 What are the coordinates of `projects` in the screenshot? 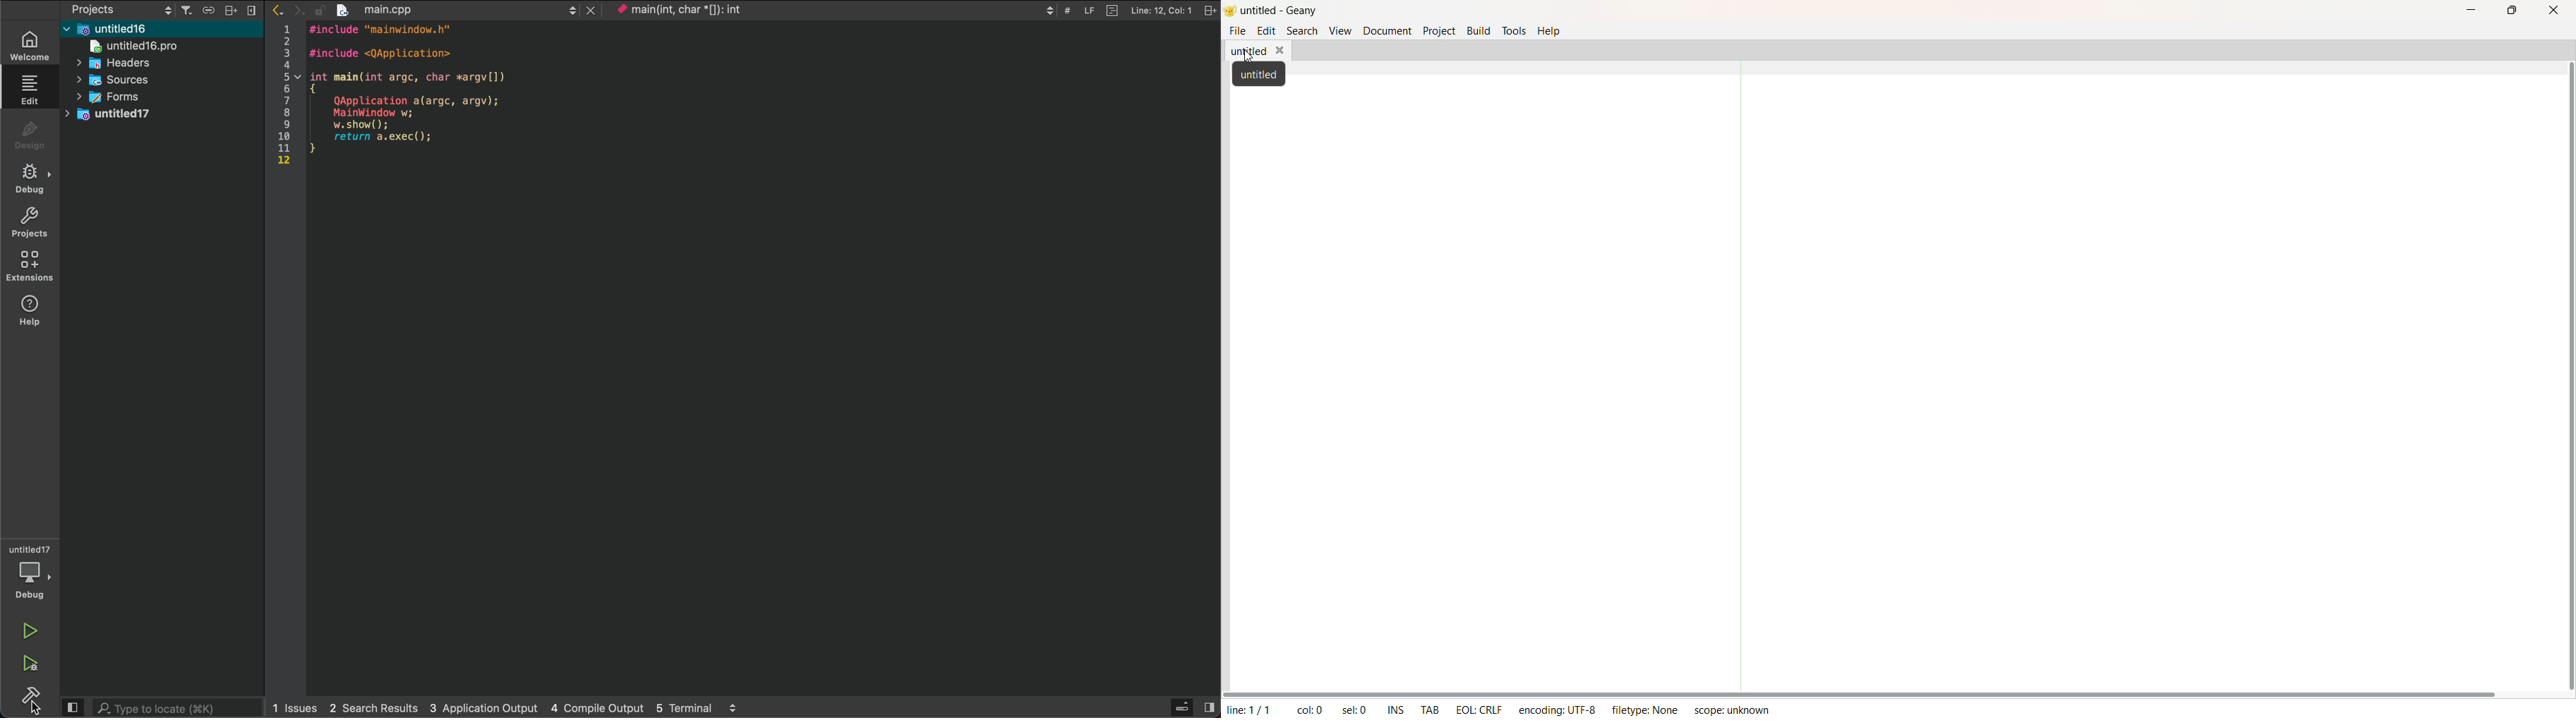 It's located at (28, 223).